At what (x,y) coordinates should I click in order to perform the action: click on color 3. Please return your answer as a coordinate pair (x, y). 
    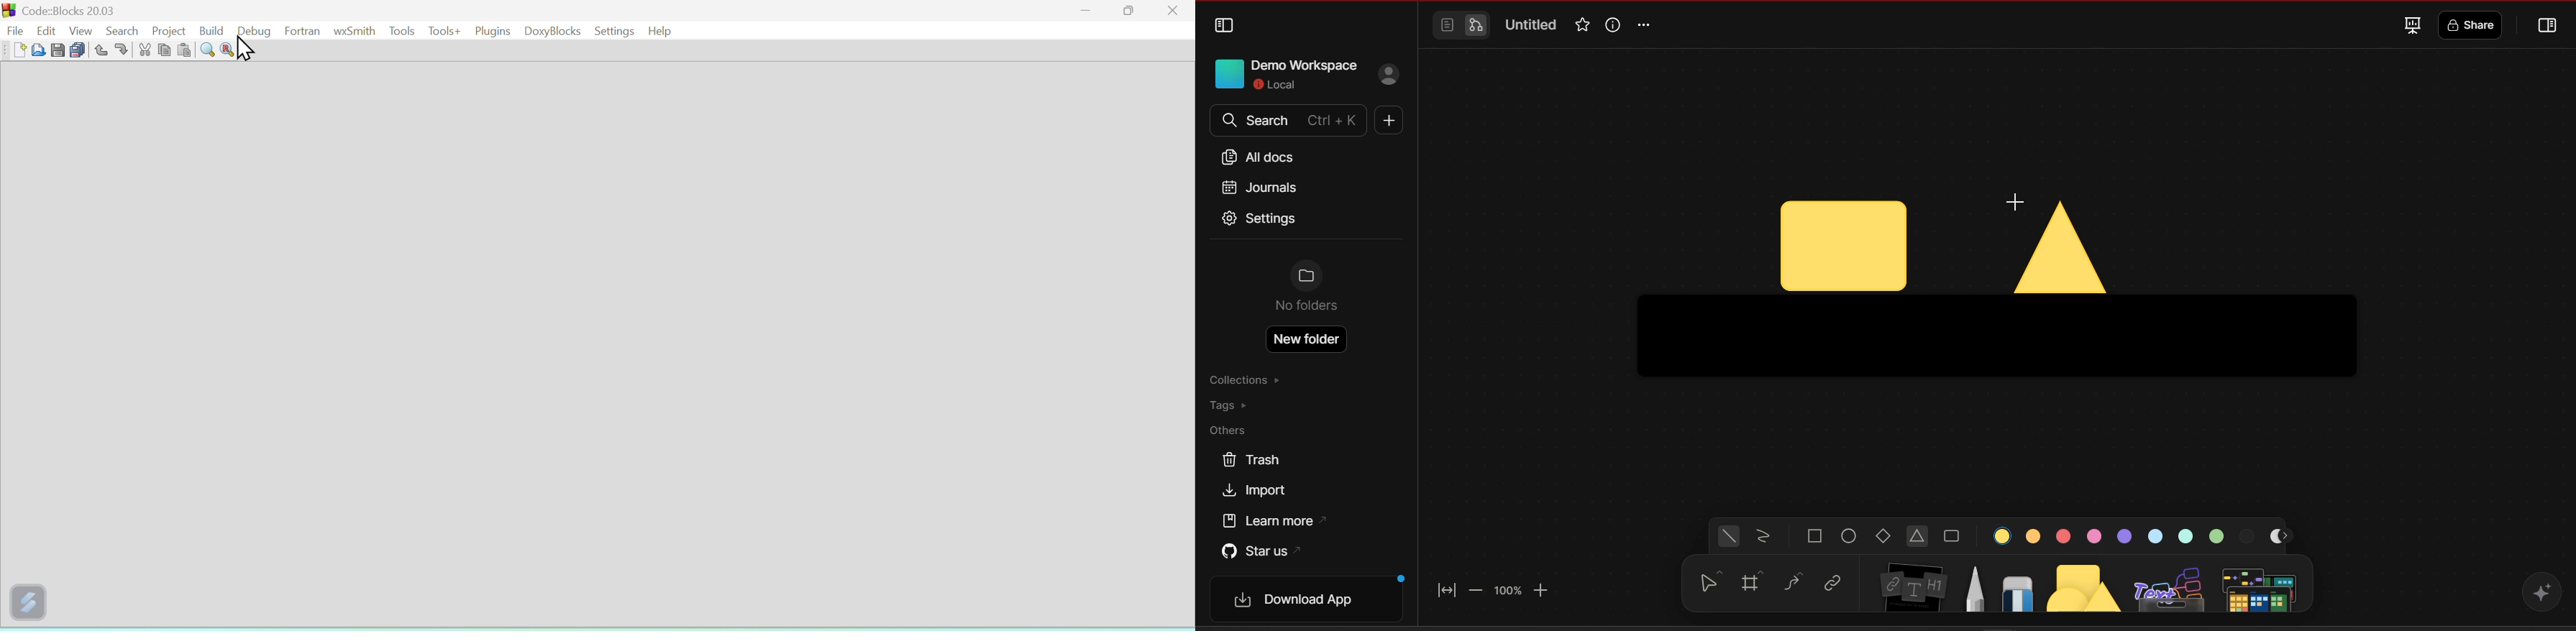
    Looking at the image, I should click on (2063, 537).